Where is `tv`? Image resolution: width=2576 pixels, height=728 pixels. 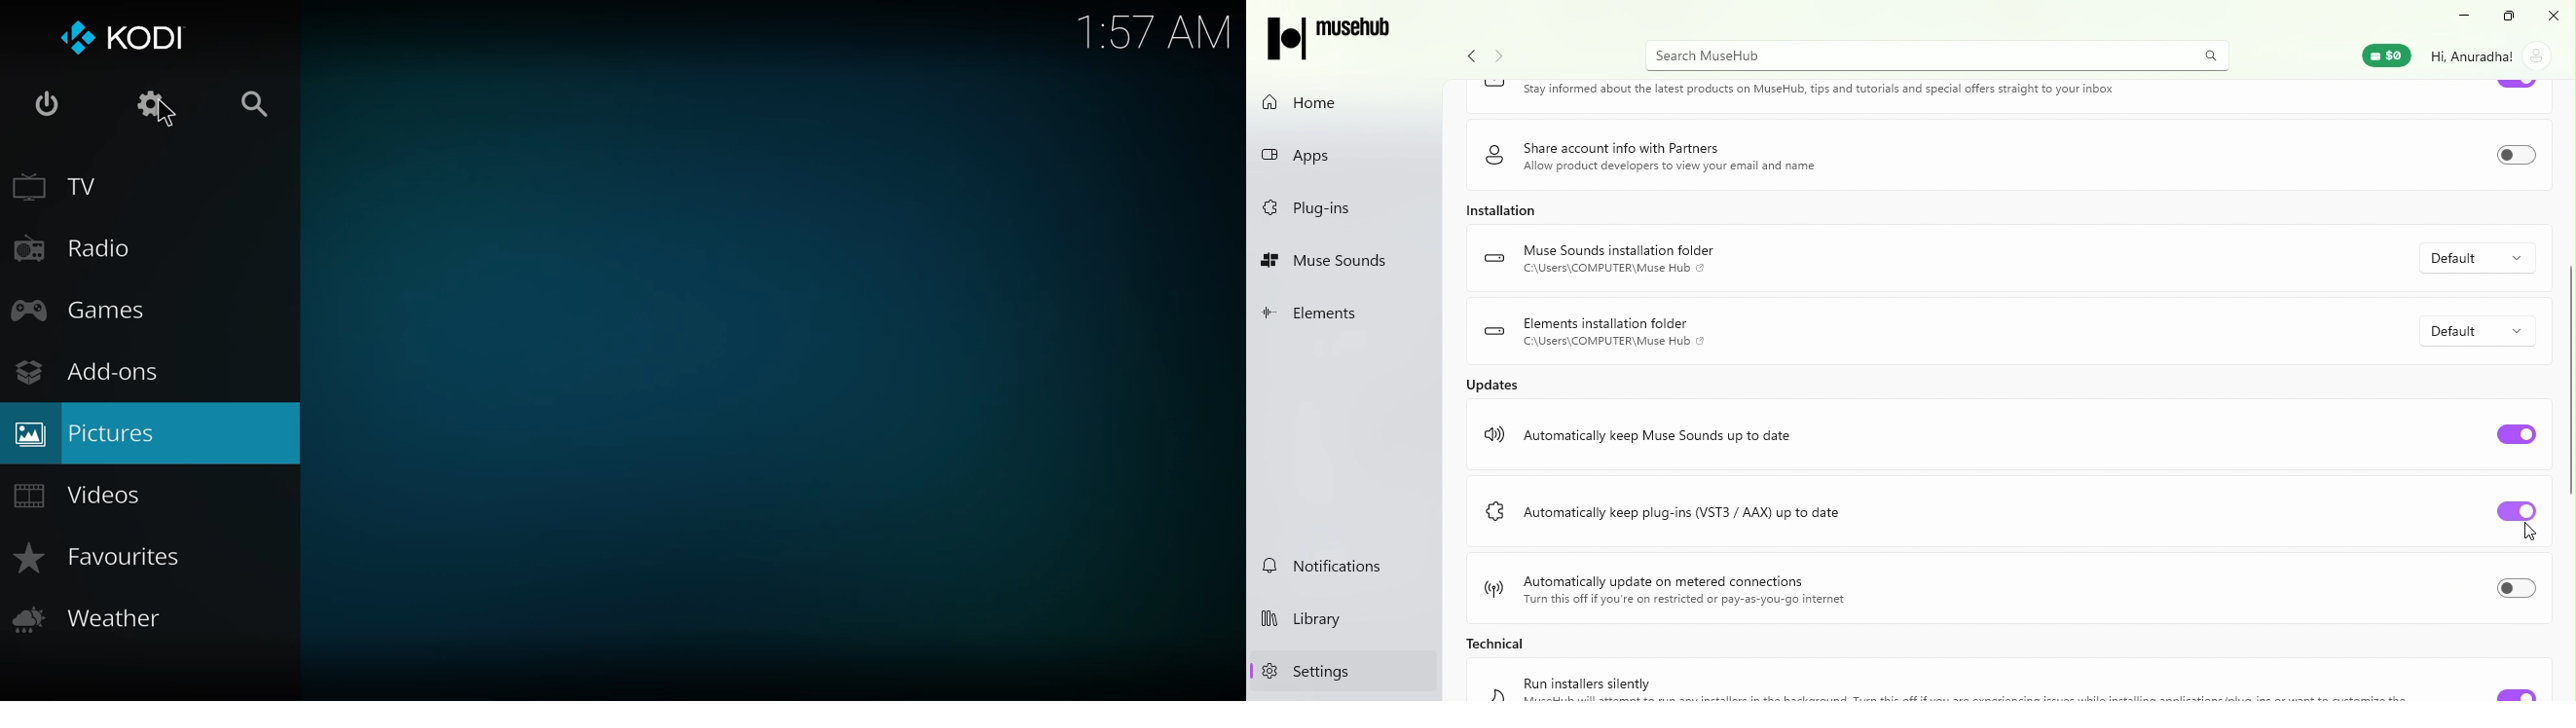 tv is located at coordinates (58, 186).